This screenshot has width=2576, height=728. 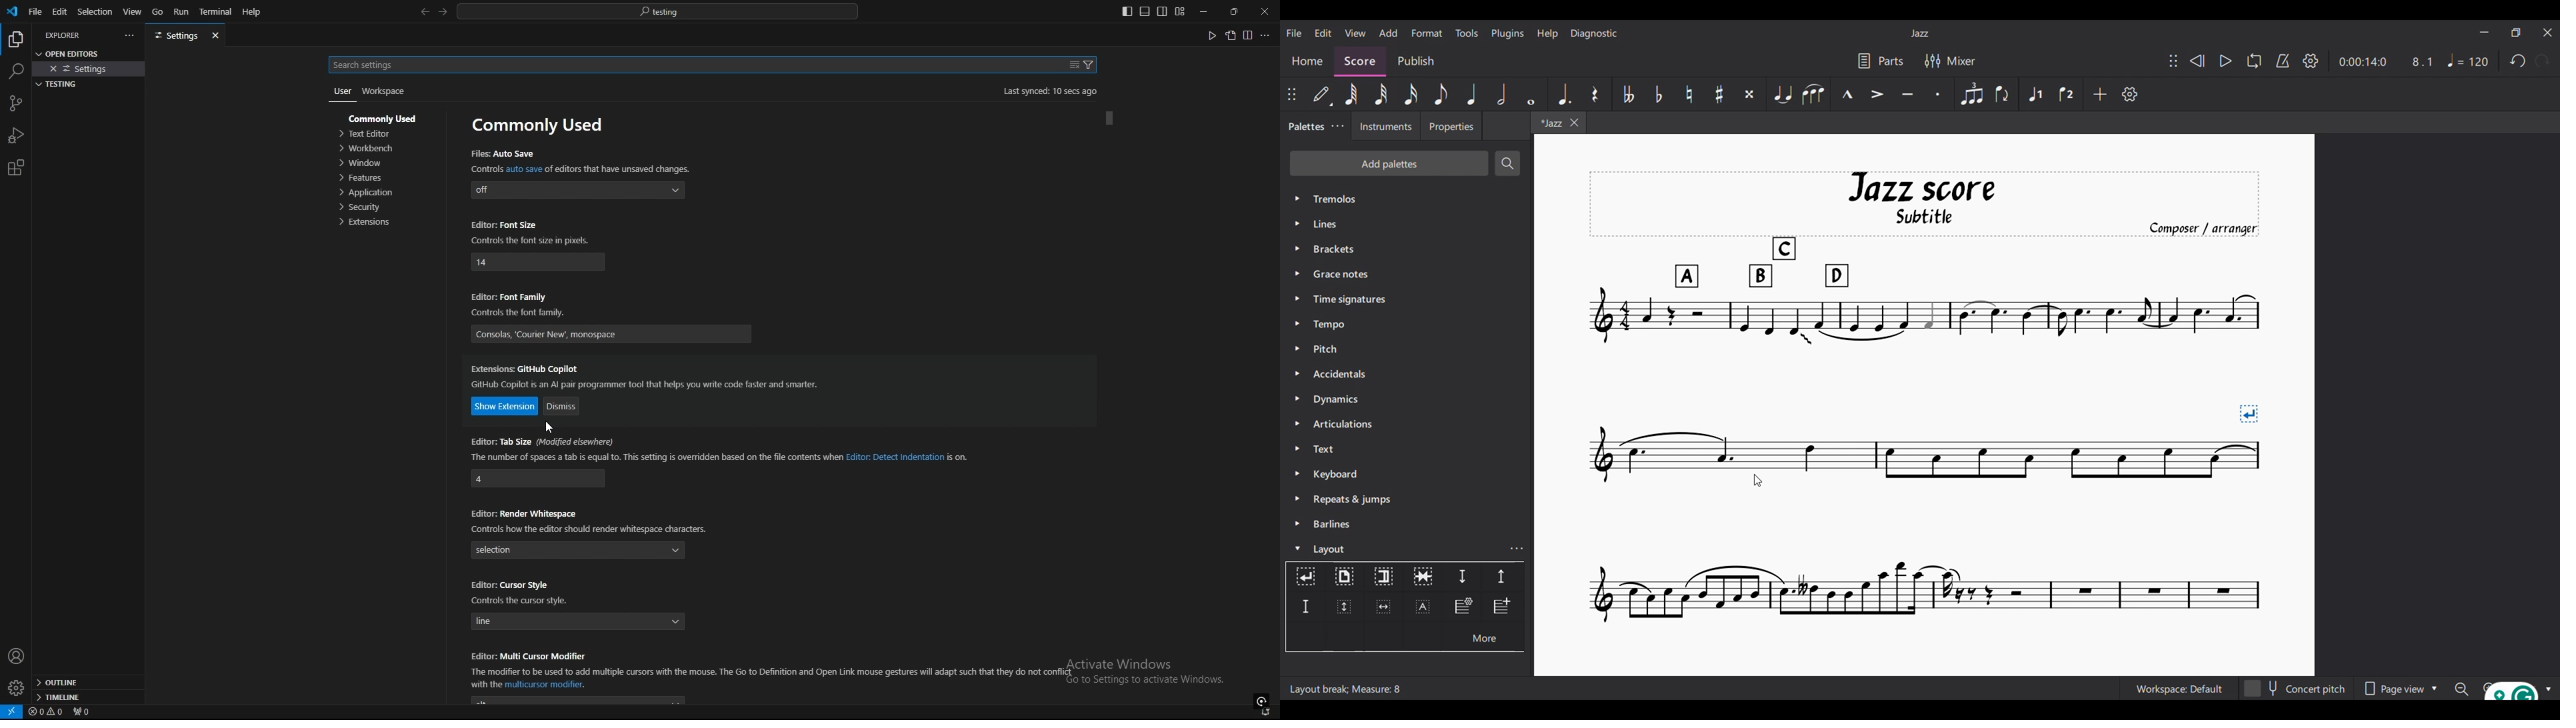 I want to click on split editor right, so click(x=1248, y=35).